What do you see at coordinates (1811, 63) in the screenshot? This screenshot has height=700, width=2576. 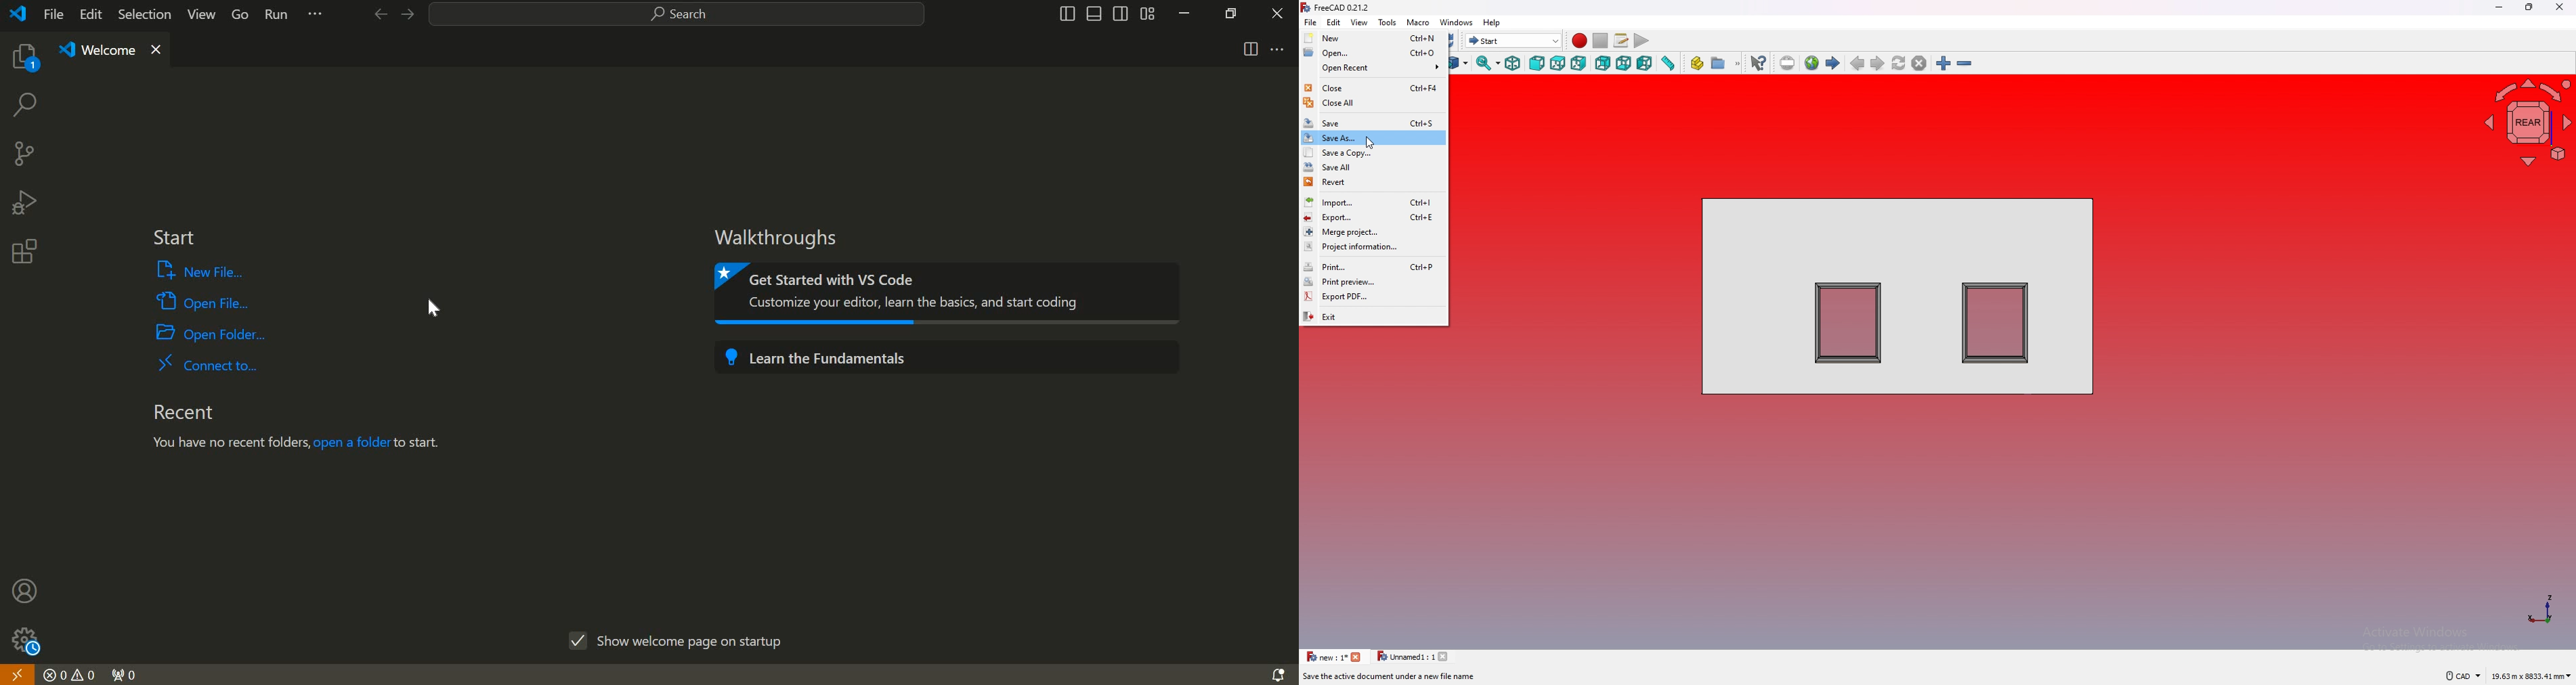 I see `open website` at bounding box center [1811, 63].